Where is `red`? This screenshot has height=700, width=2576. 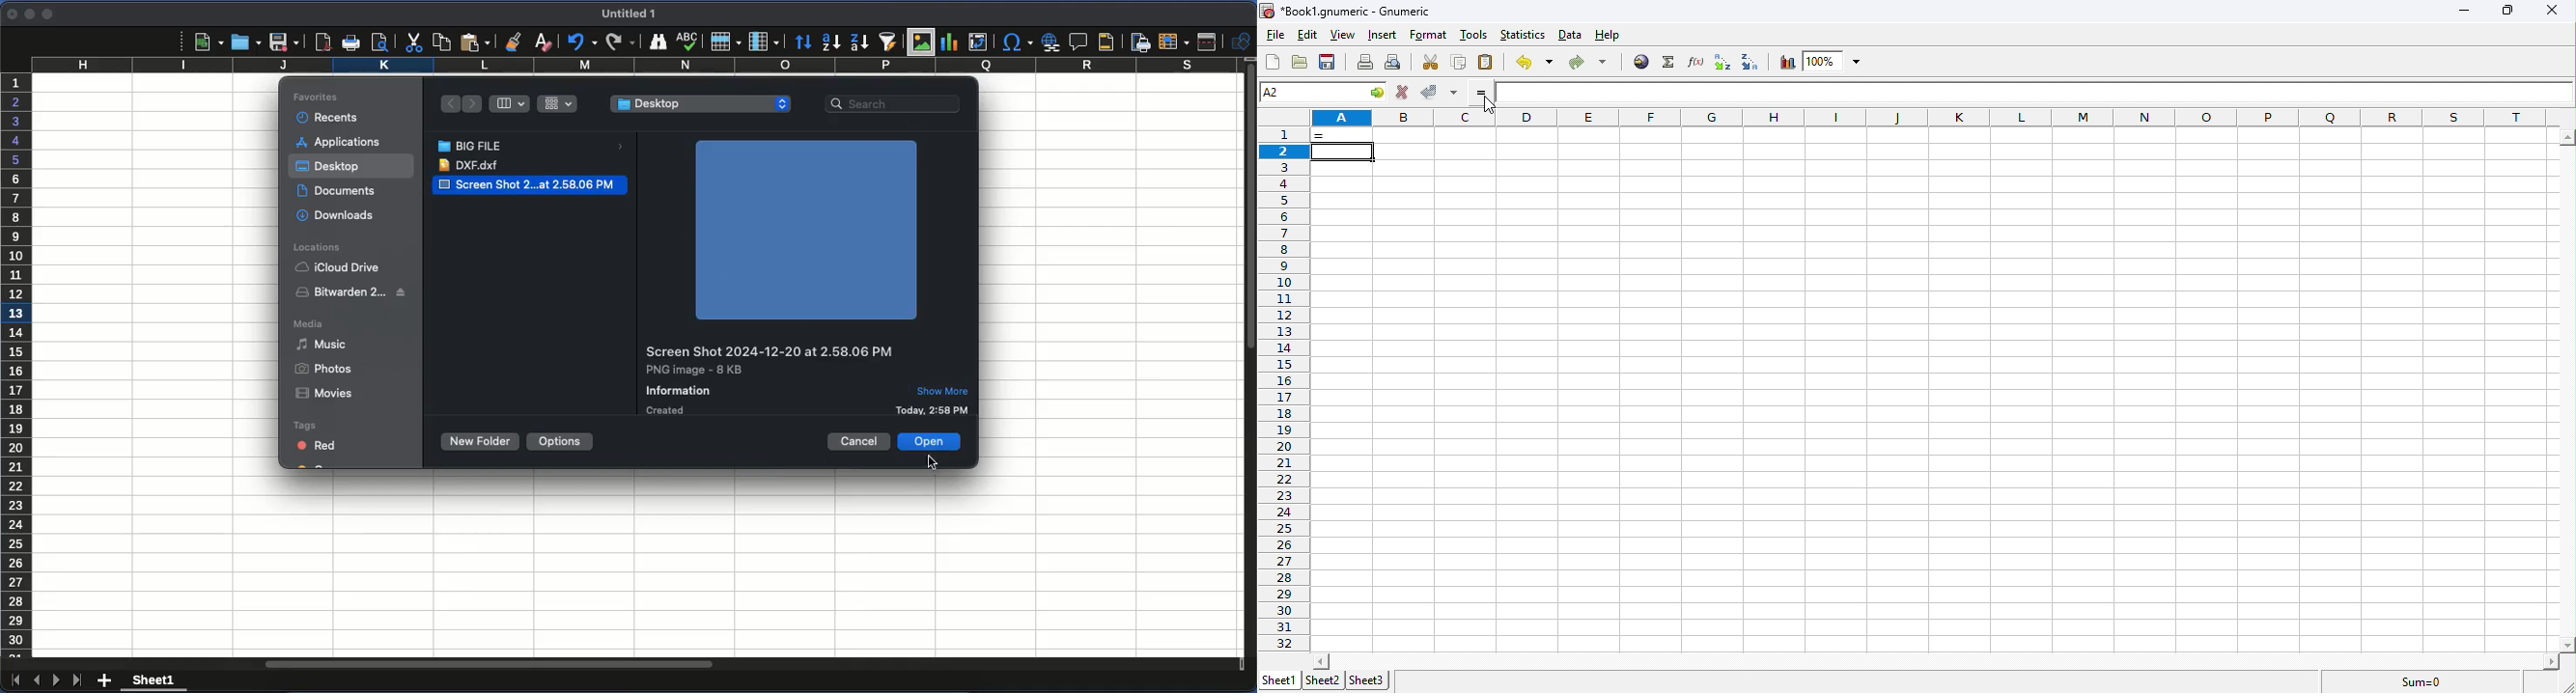
red is located at coordinates (317, 444).